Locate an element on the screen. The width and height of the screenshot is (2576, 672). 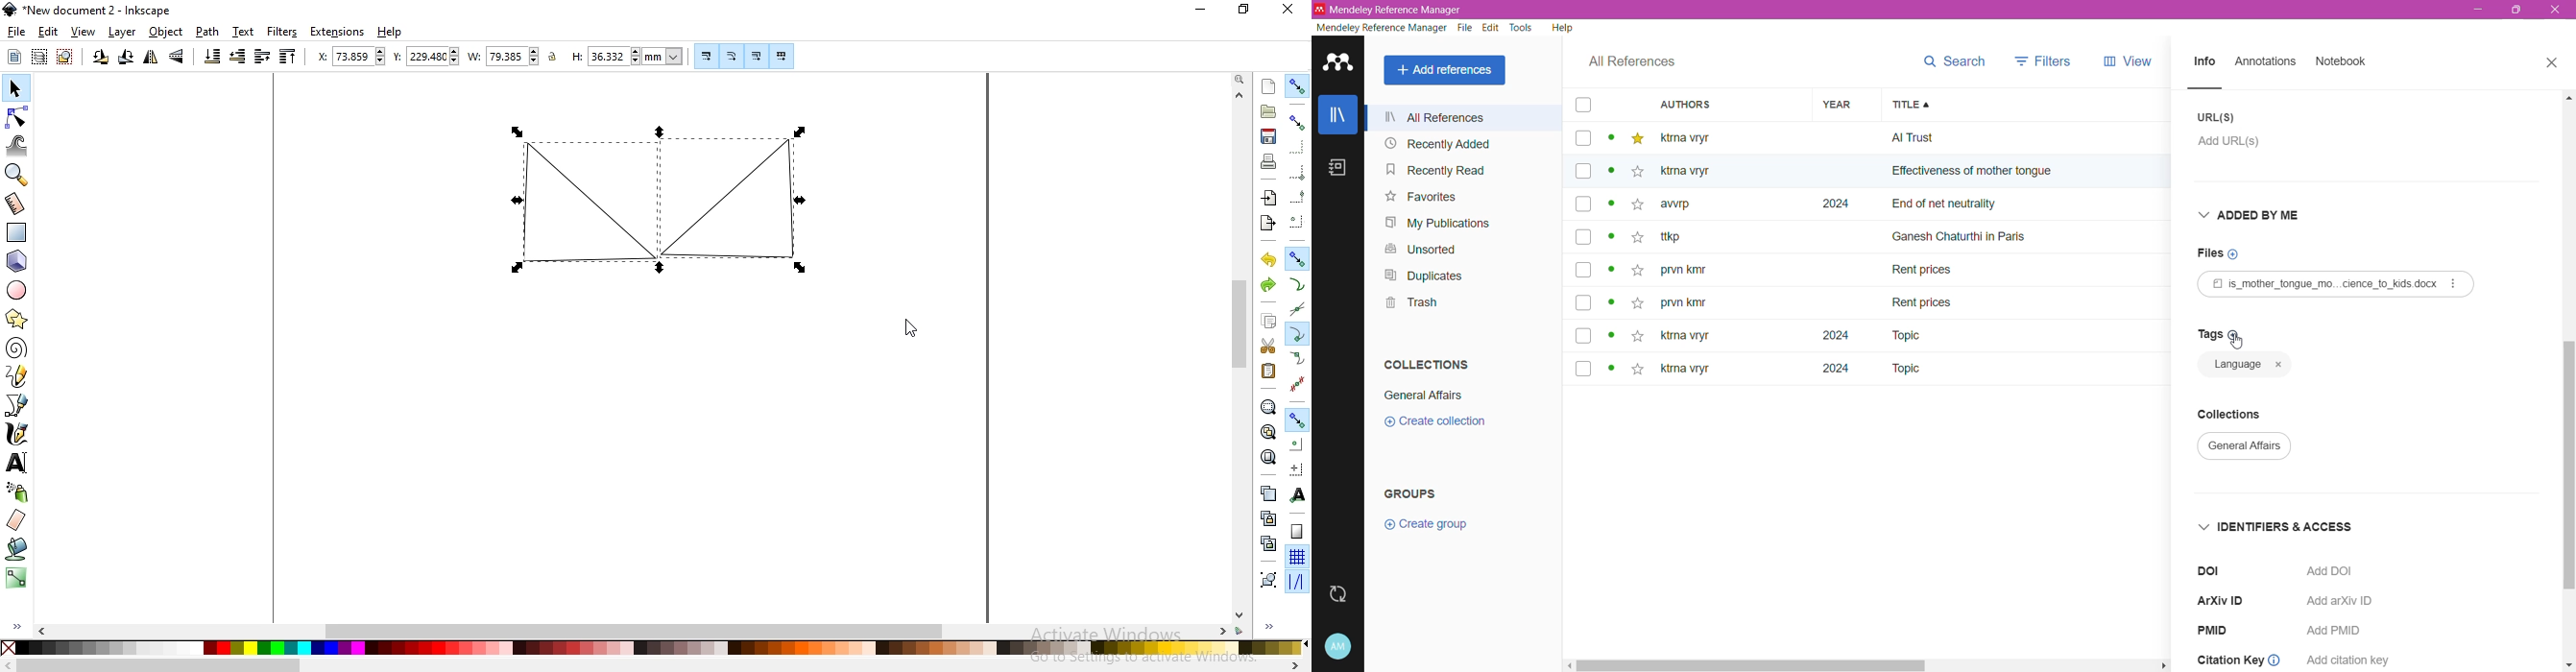
close is located at coordinates (1287, 13).